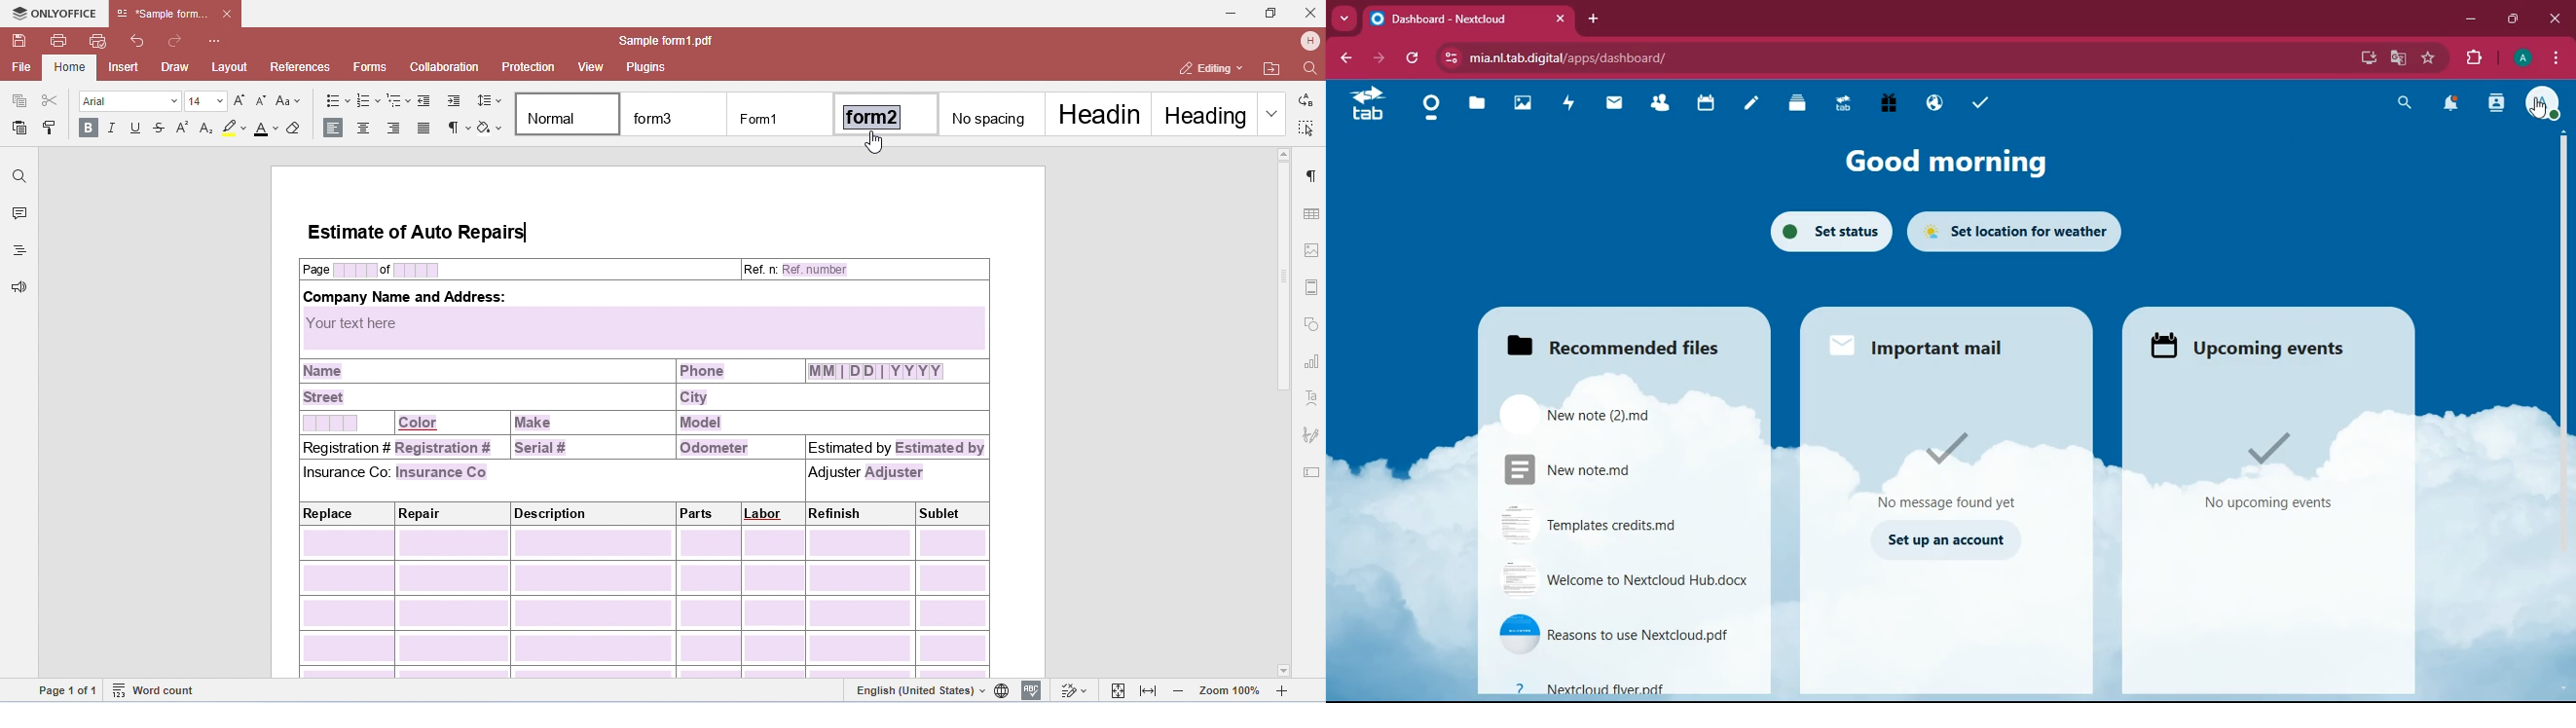 The image size is (2576, 728). I want to click on activity, so click(1568, 105).